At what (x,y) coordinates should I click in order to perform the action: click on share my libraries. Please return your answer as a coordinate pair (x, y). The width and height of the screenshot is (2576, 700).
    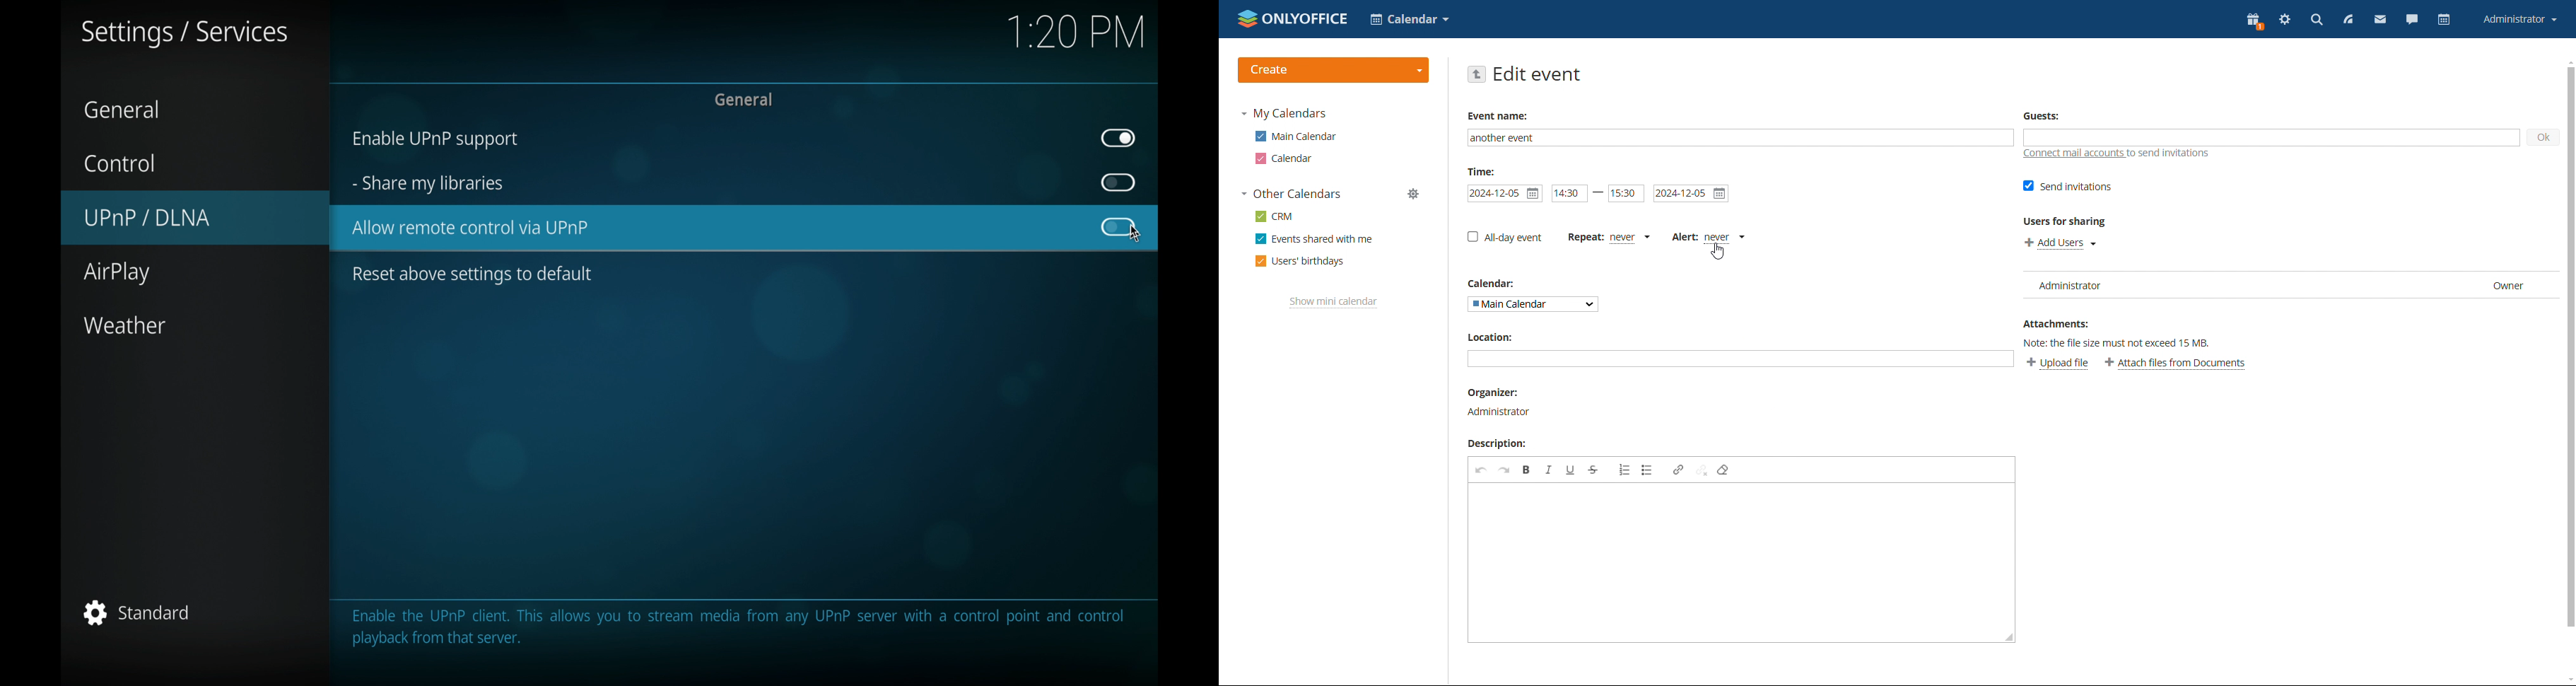
    Looking at the image, I should click on (428, 185).